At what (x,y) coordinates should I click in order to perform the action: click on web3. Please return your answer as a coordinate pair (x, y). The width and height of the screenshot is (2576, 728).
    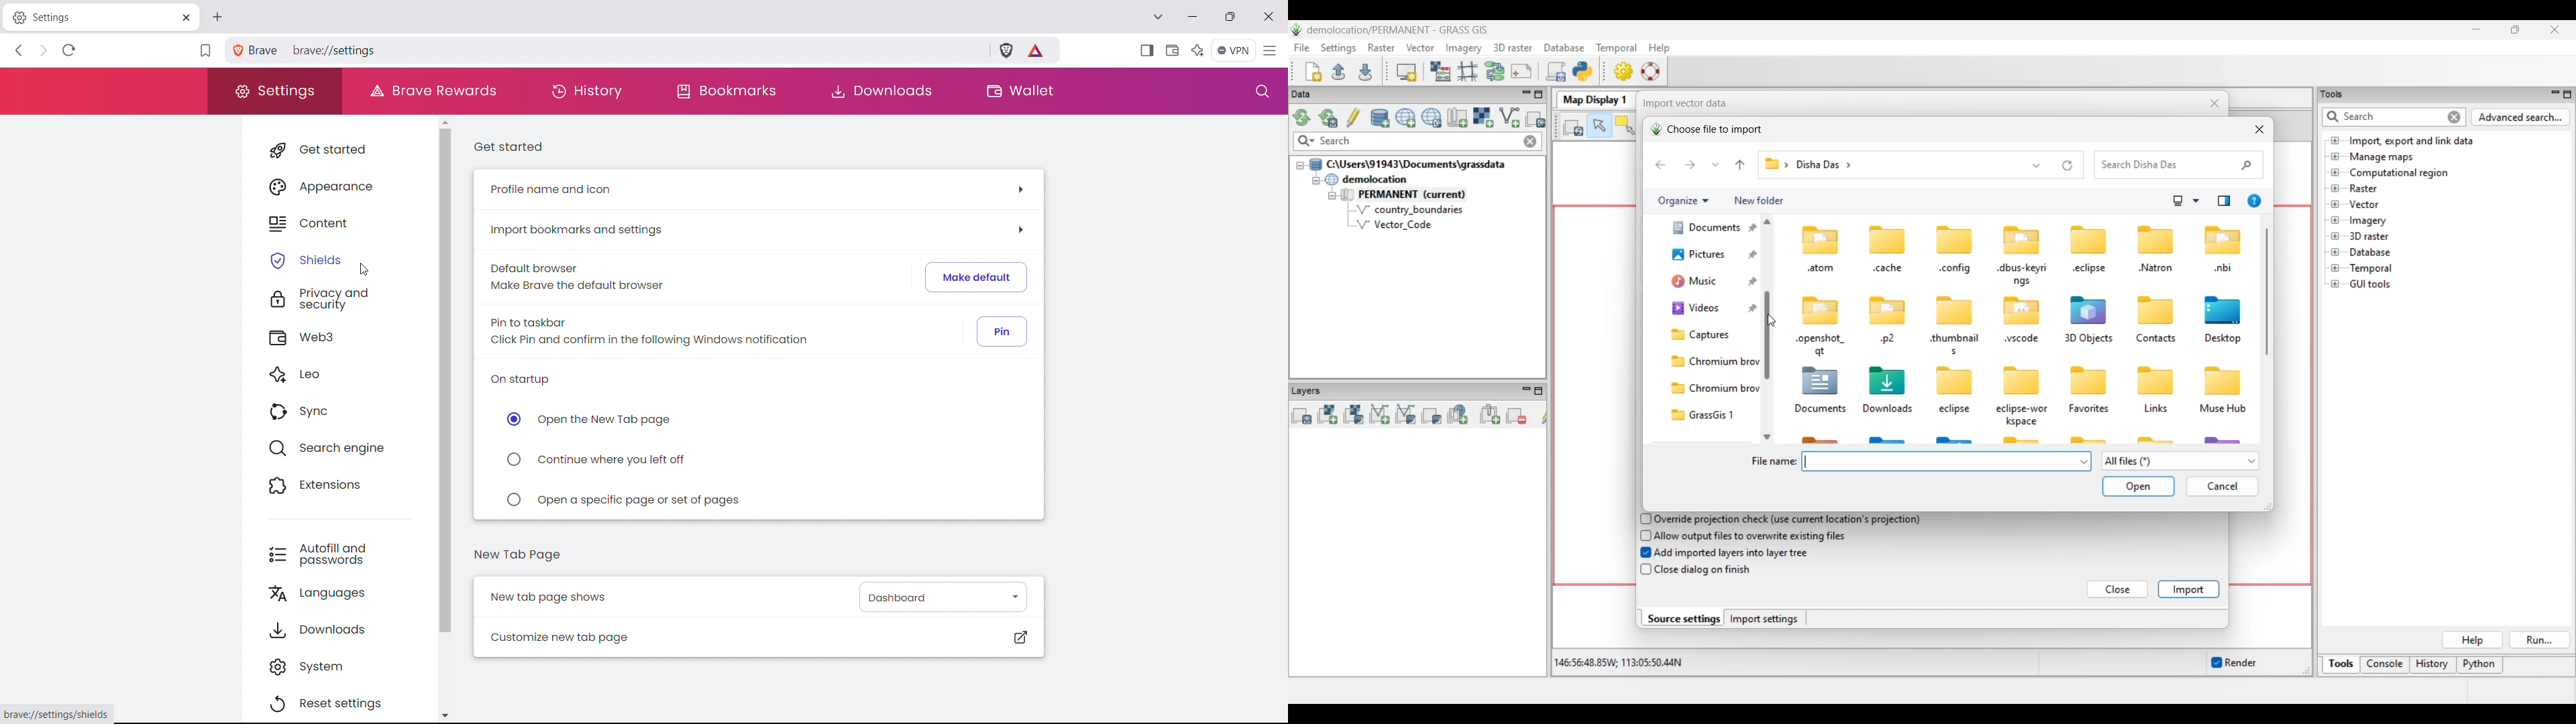
    Looking at the image, I should click on (341, 336).